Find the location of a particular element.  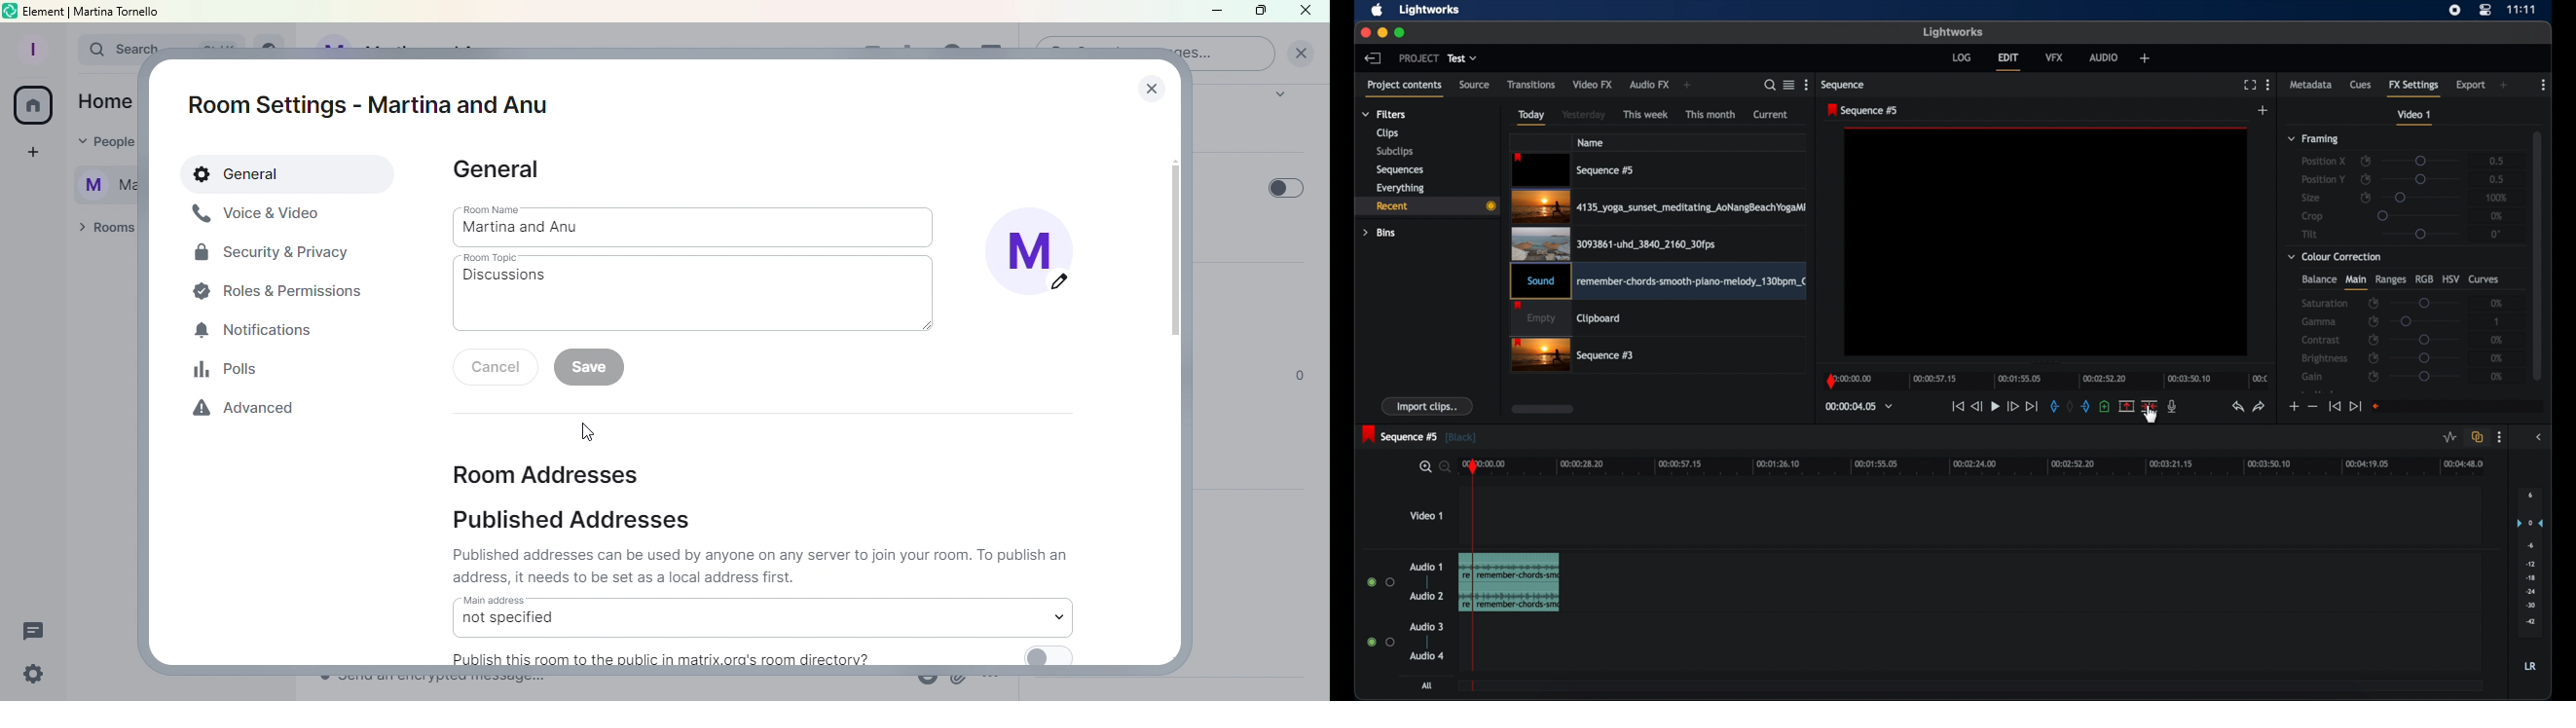

sidebar is located at coordinates (2538, 437).